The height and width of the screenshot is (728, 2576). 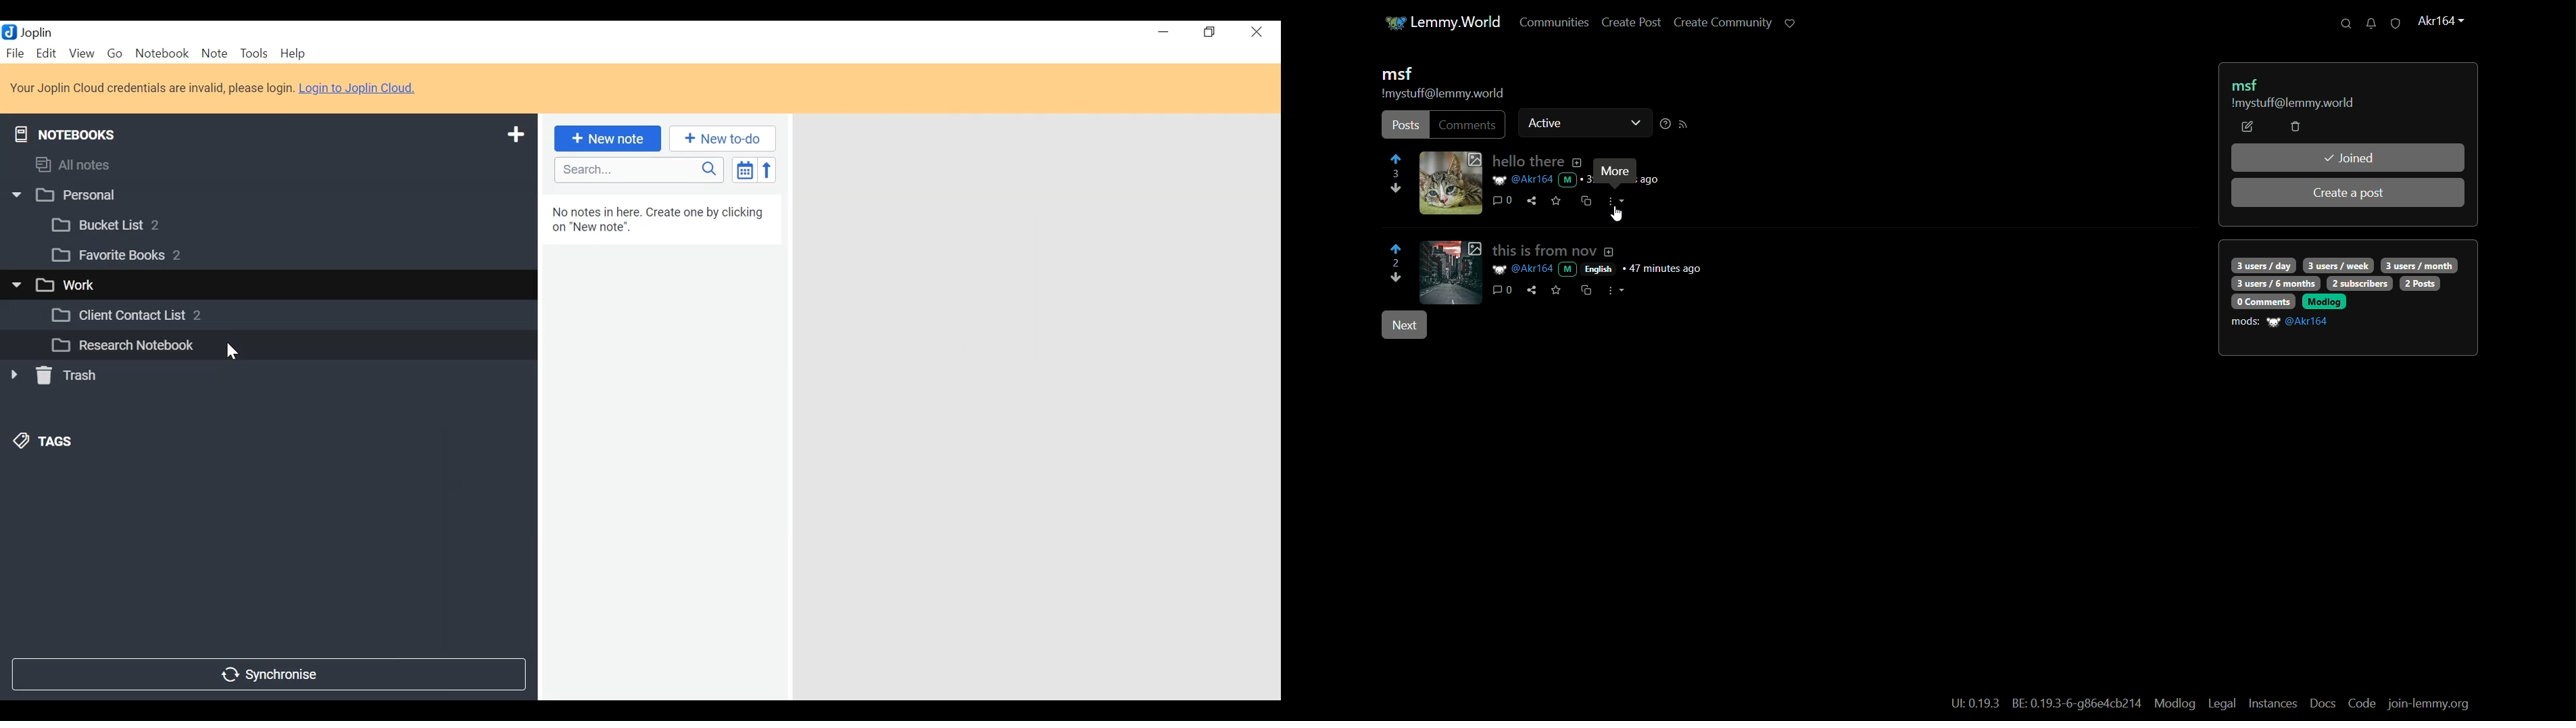 I want to click on Go, so click(x=114, y=52).